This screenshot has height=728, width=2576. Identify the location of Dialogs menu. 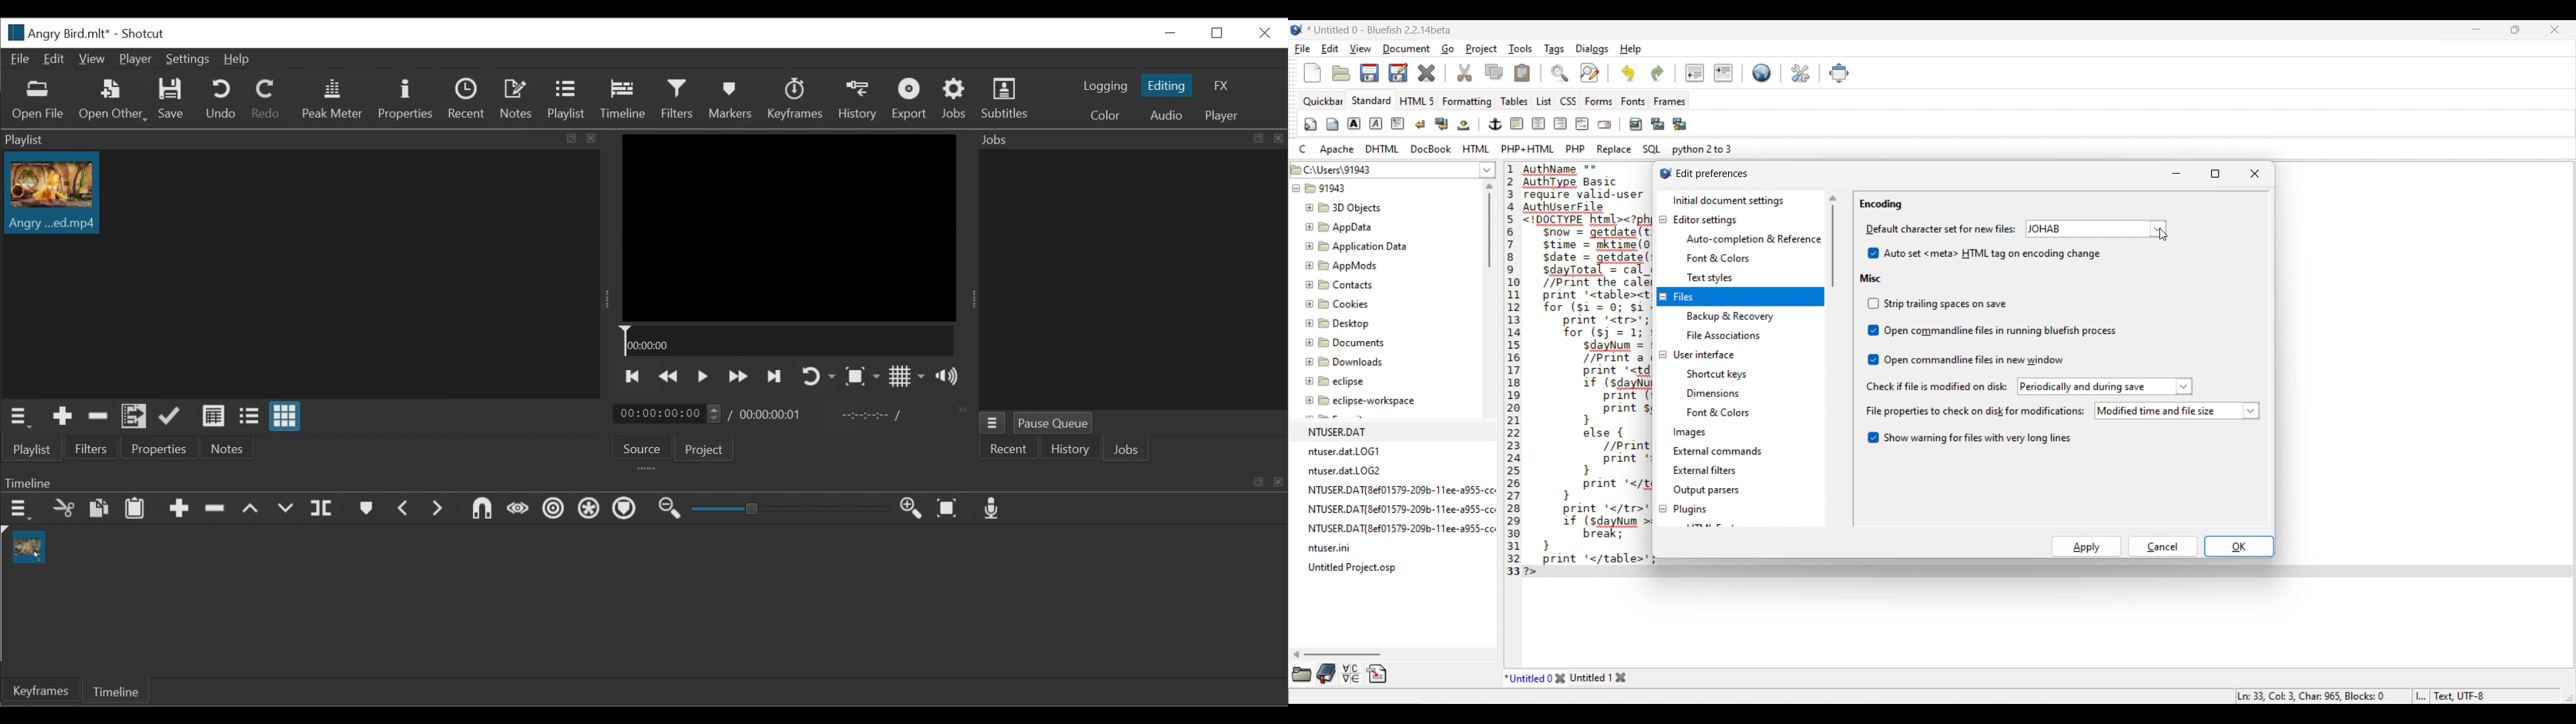
(1593, 50).